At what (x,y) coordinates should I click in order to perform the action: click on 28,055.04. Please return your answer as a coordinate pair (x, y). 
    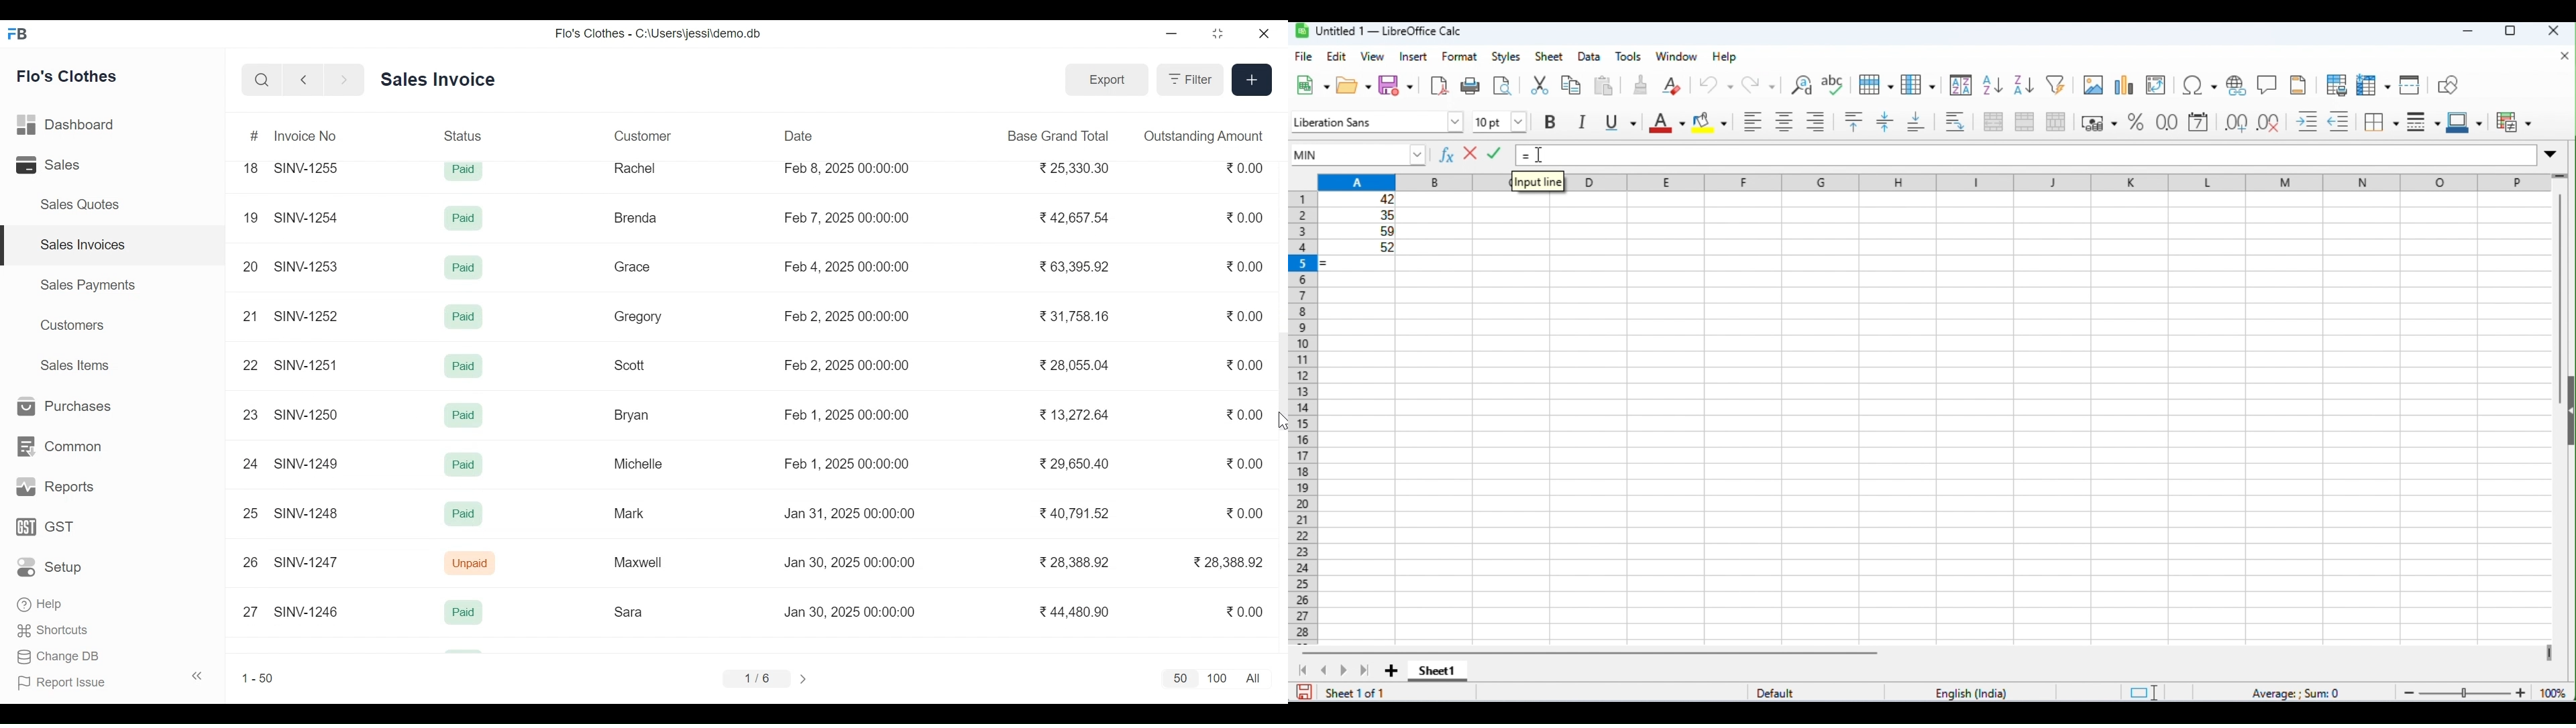
    Looking at the image, I should click on (1073, 364).